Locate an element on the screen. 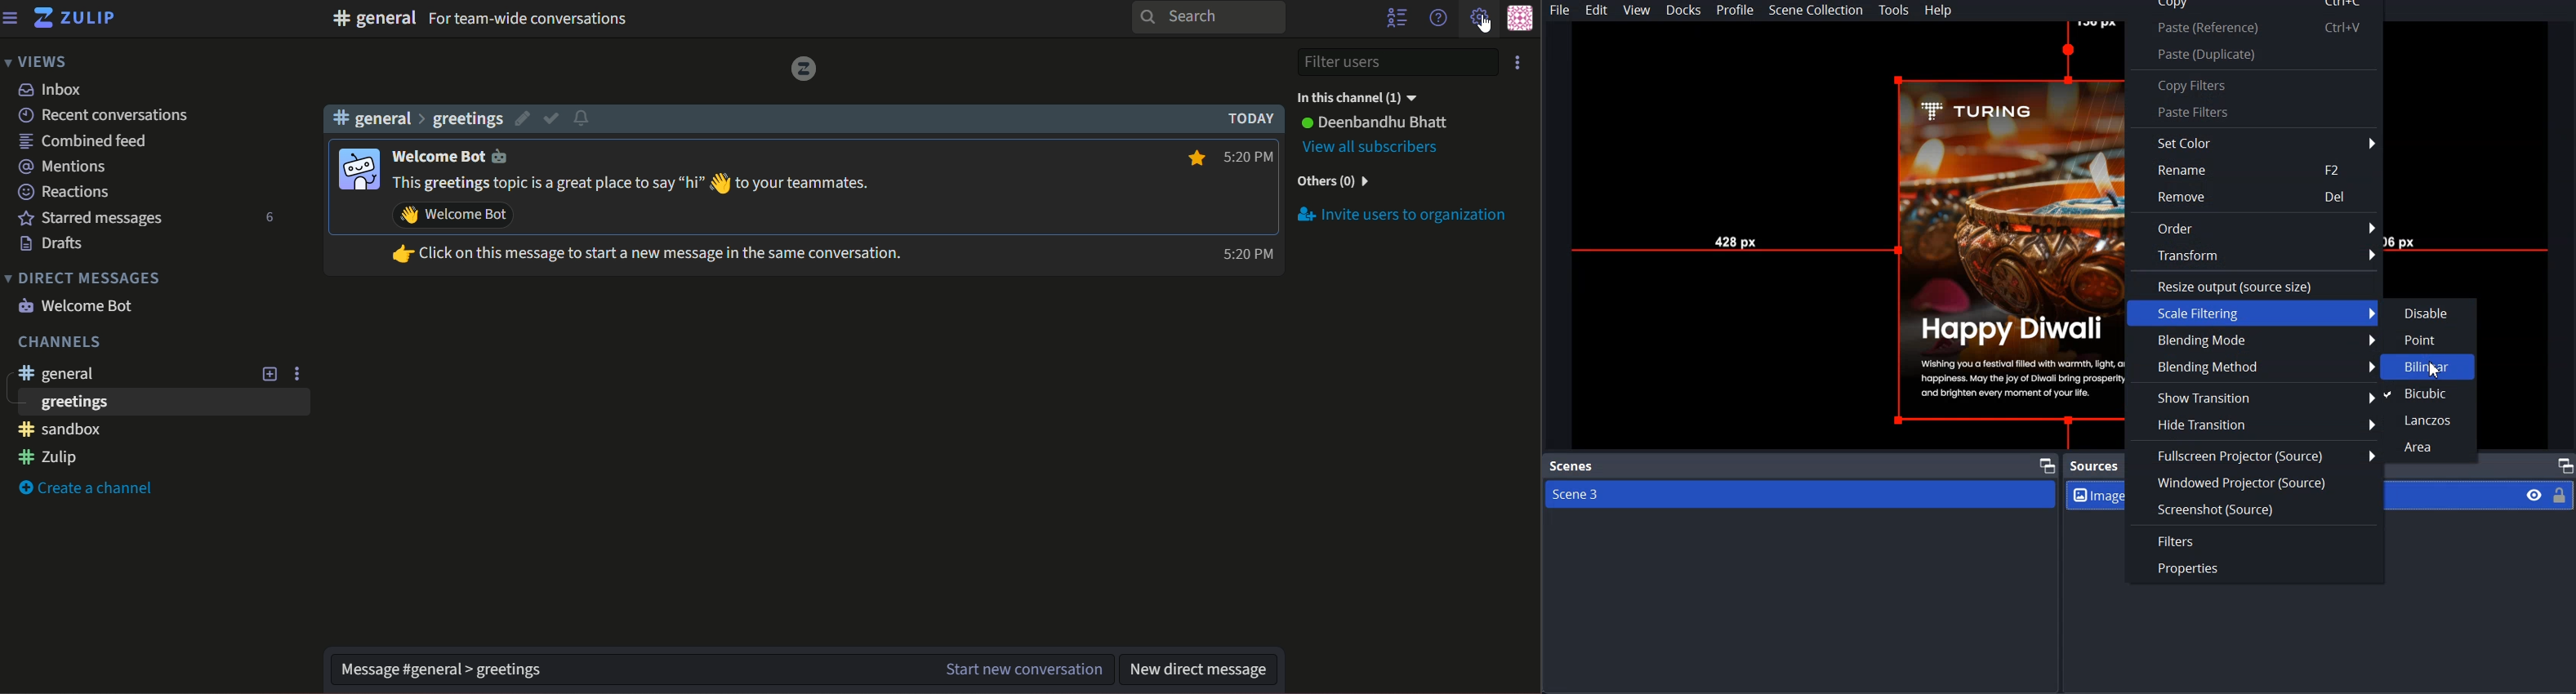  general is located at coordinates (373, 18).